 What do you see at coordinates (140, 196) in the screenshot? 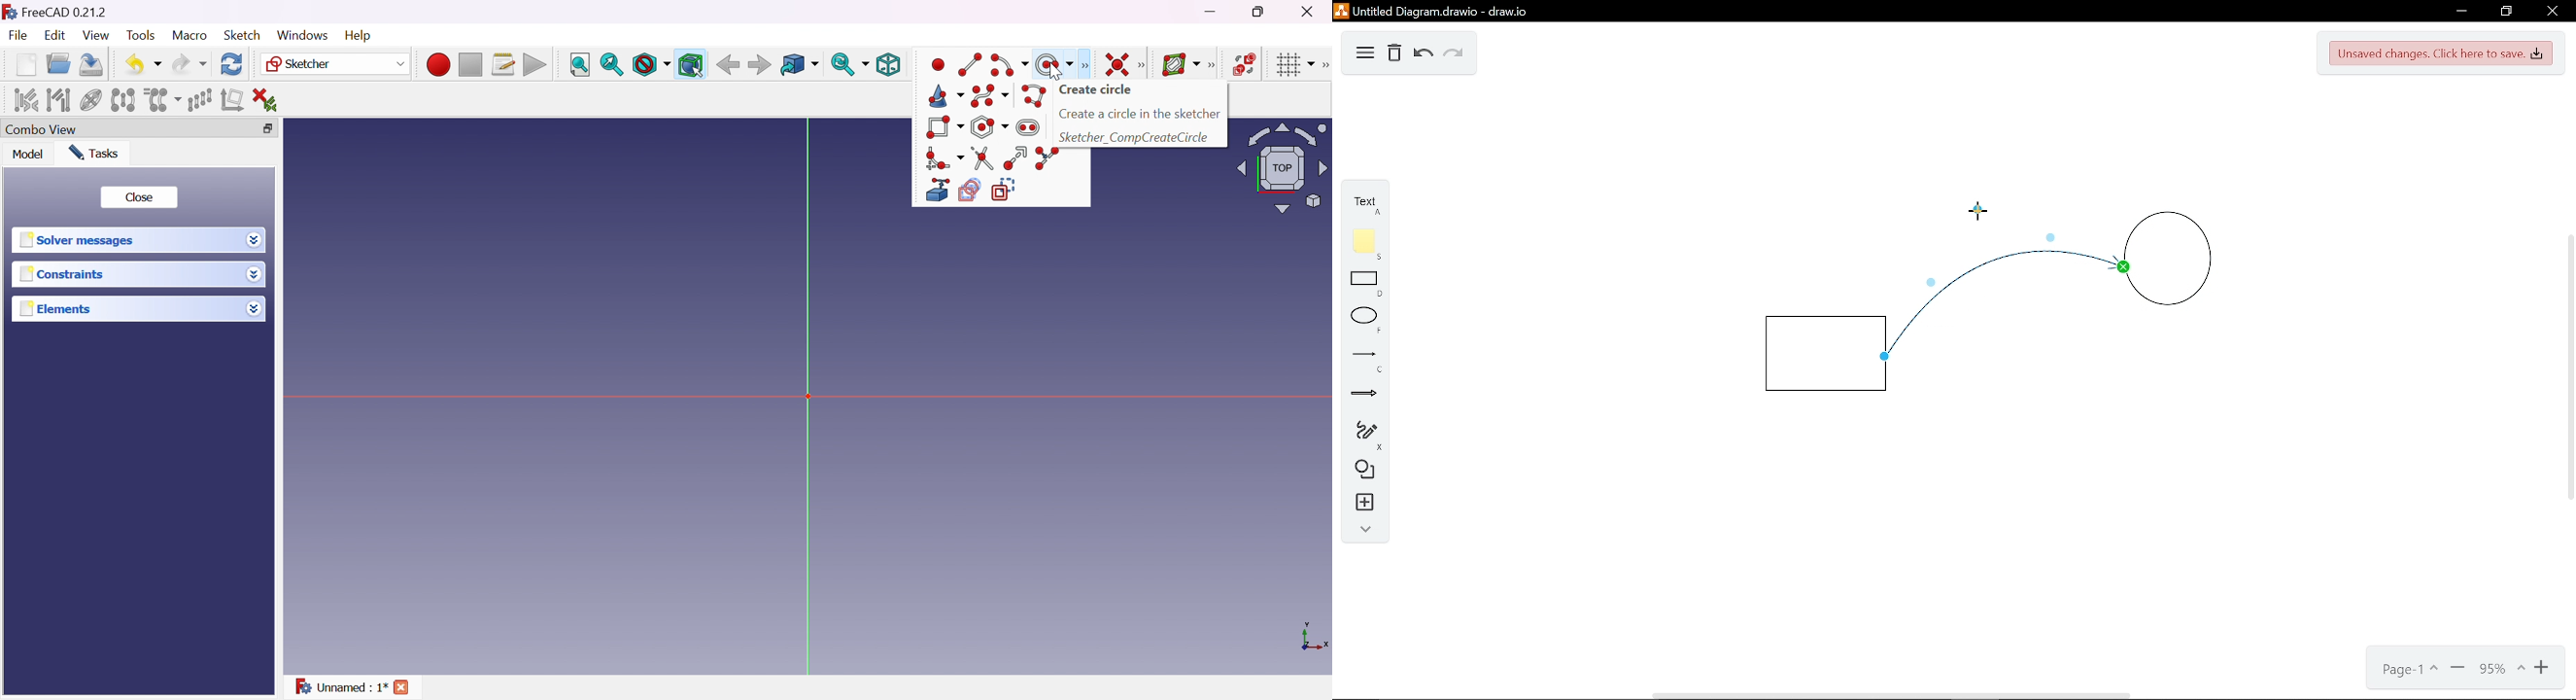
I see `Close` at bounding box center [140, 196].